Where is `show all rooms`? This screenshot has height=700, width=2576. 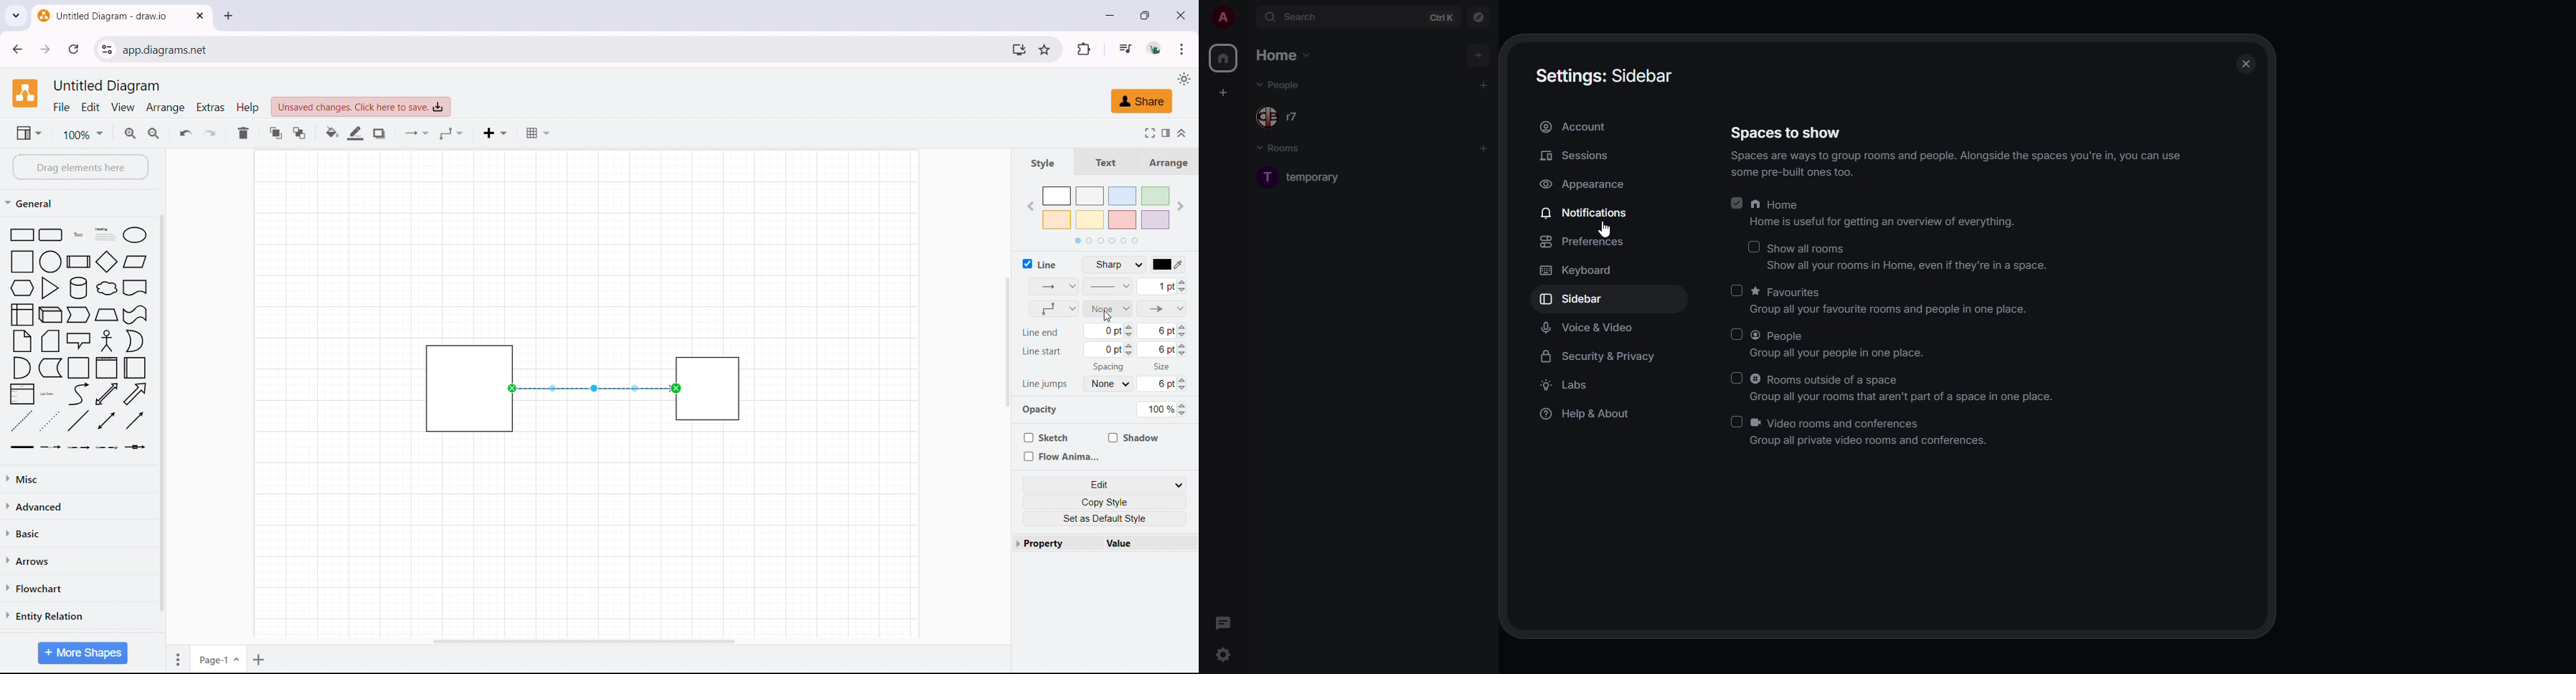
show all rooms is located at coordinates (1910, 257).